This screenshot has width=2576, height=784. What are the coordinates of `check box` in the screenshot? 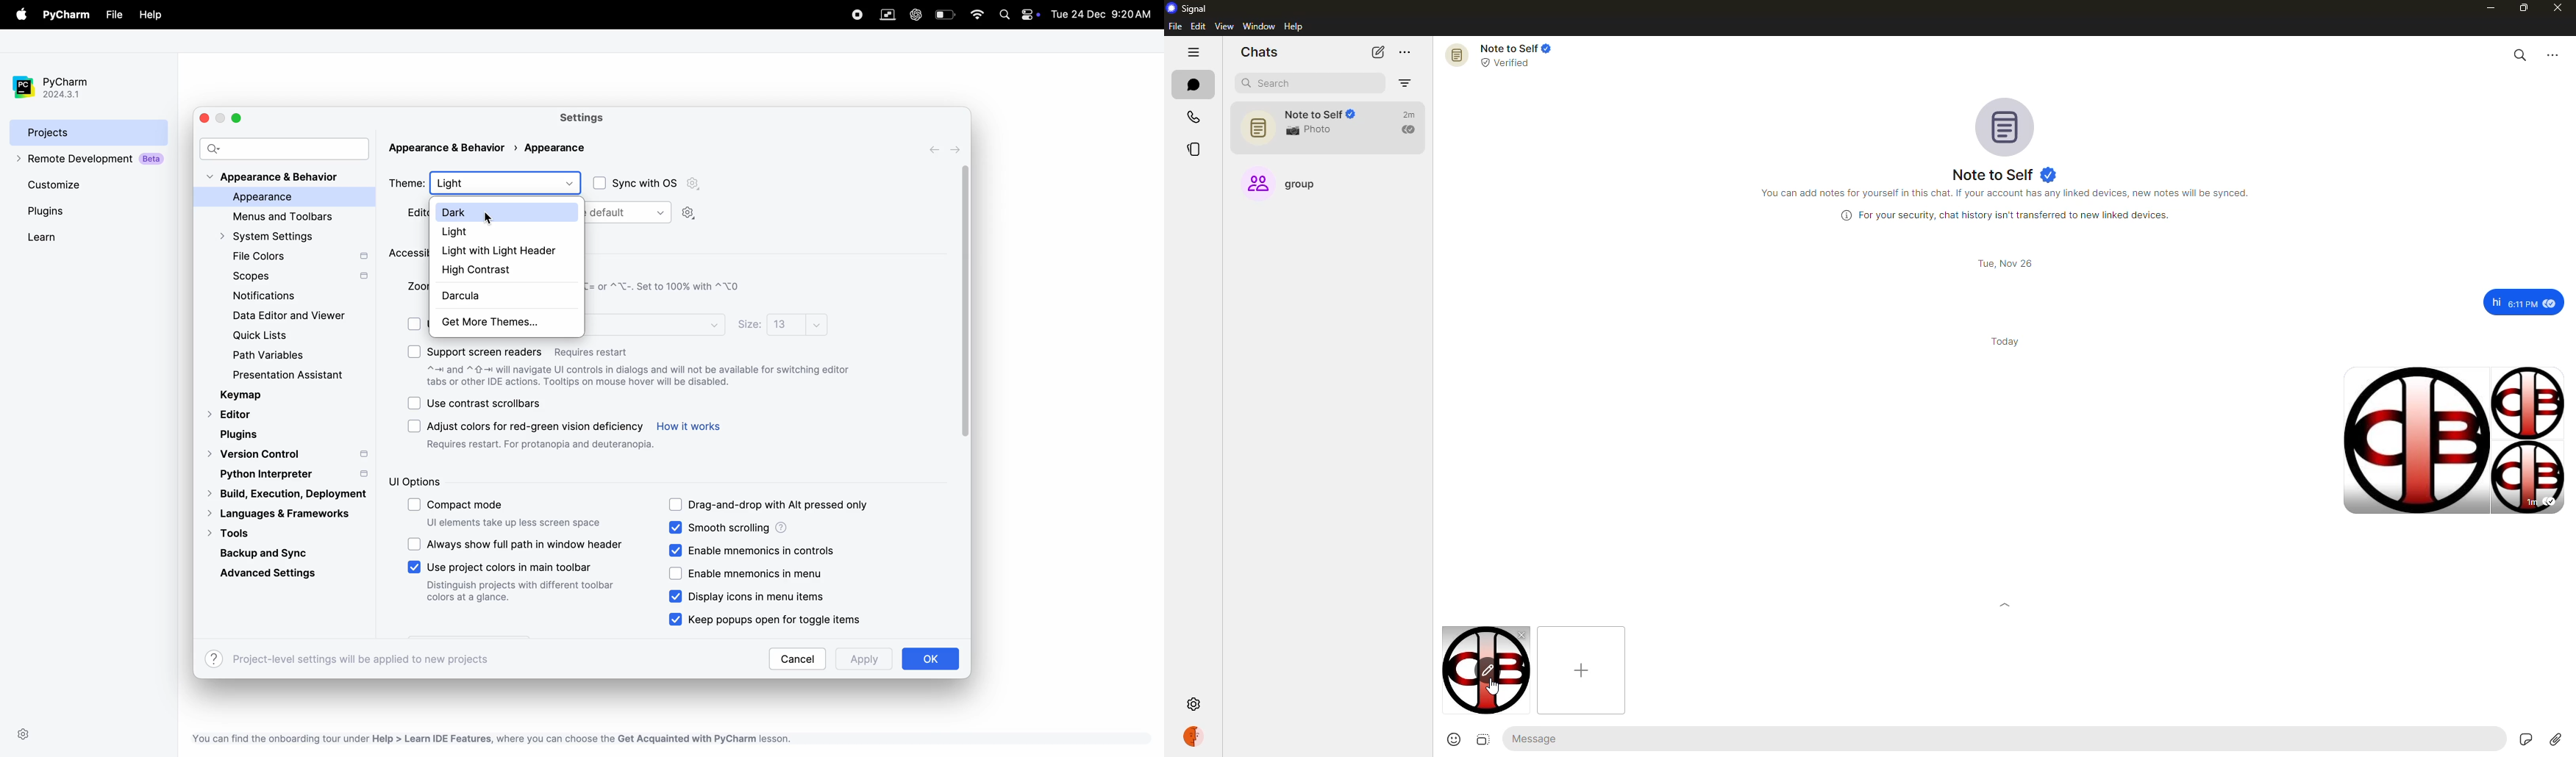 It's located at (598, 183).